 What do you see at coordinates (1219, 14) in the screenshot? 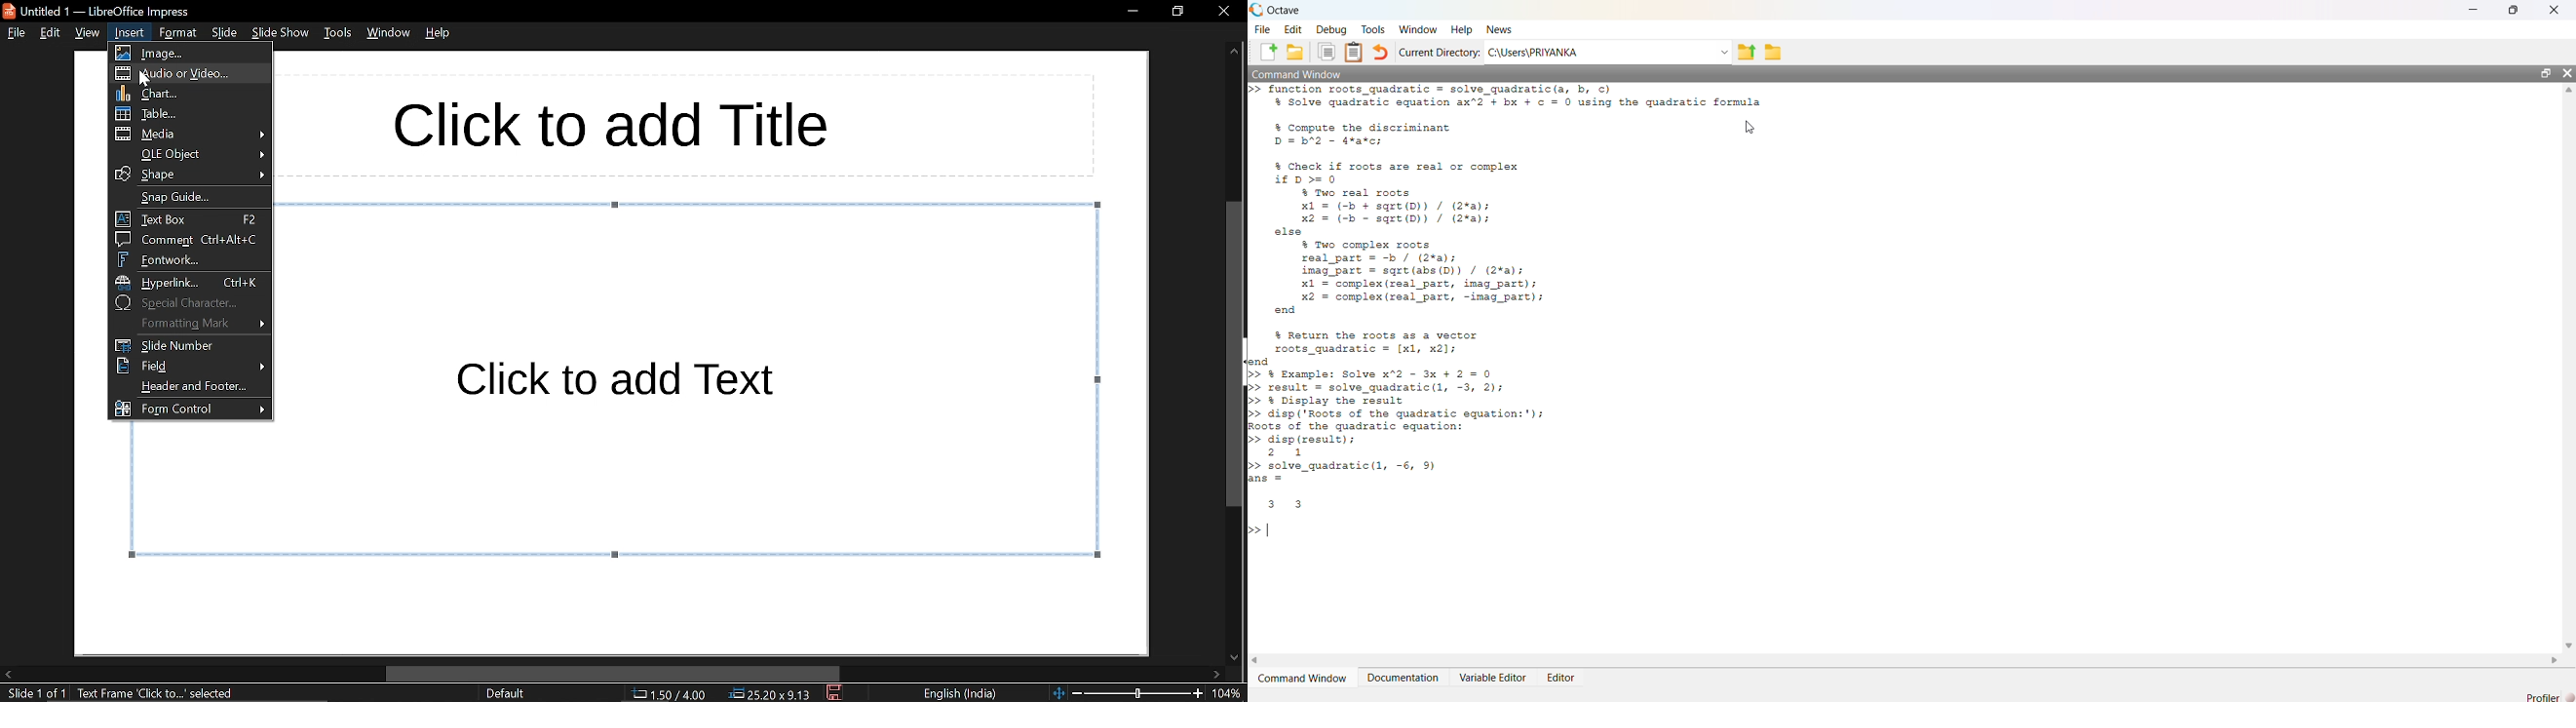
I see `close` at bounding box center [1219, 14].